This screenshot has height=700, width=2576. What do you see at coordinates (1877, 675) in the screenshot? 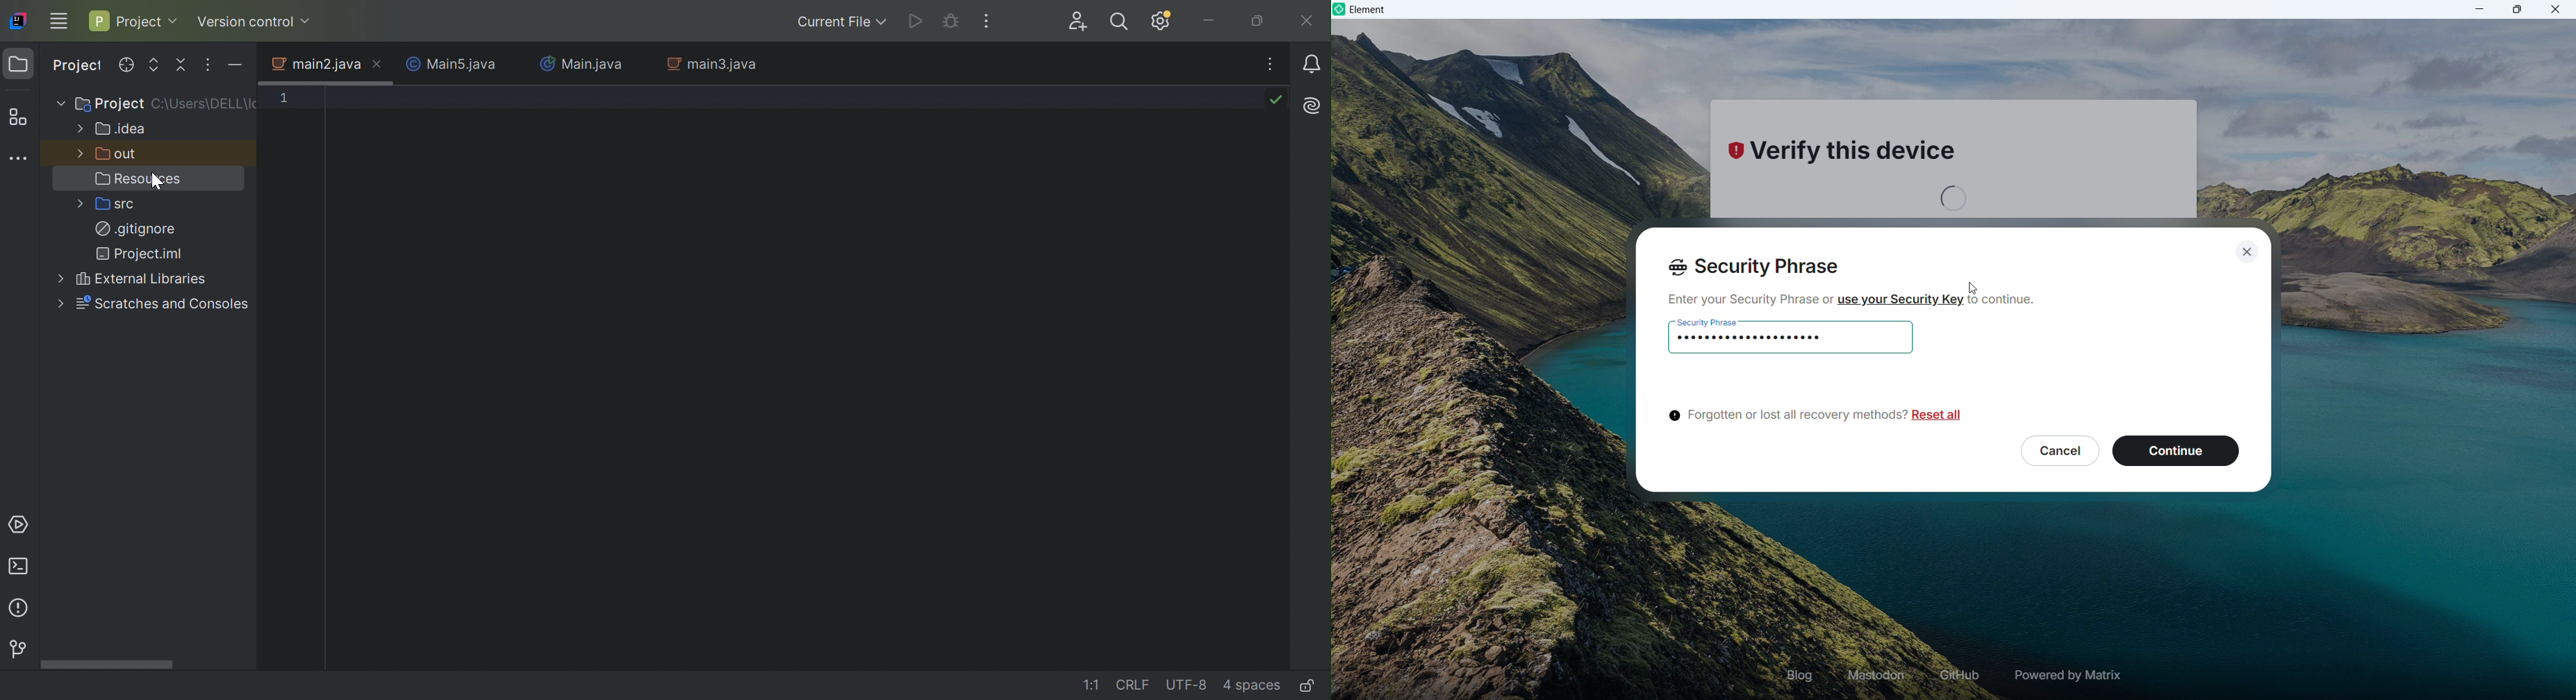
I see `Mastodon ` at bounding box center [1877, 675].